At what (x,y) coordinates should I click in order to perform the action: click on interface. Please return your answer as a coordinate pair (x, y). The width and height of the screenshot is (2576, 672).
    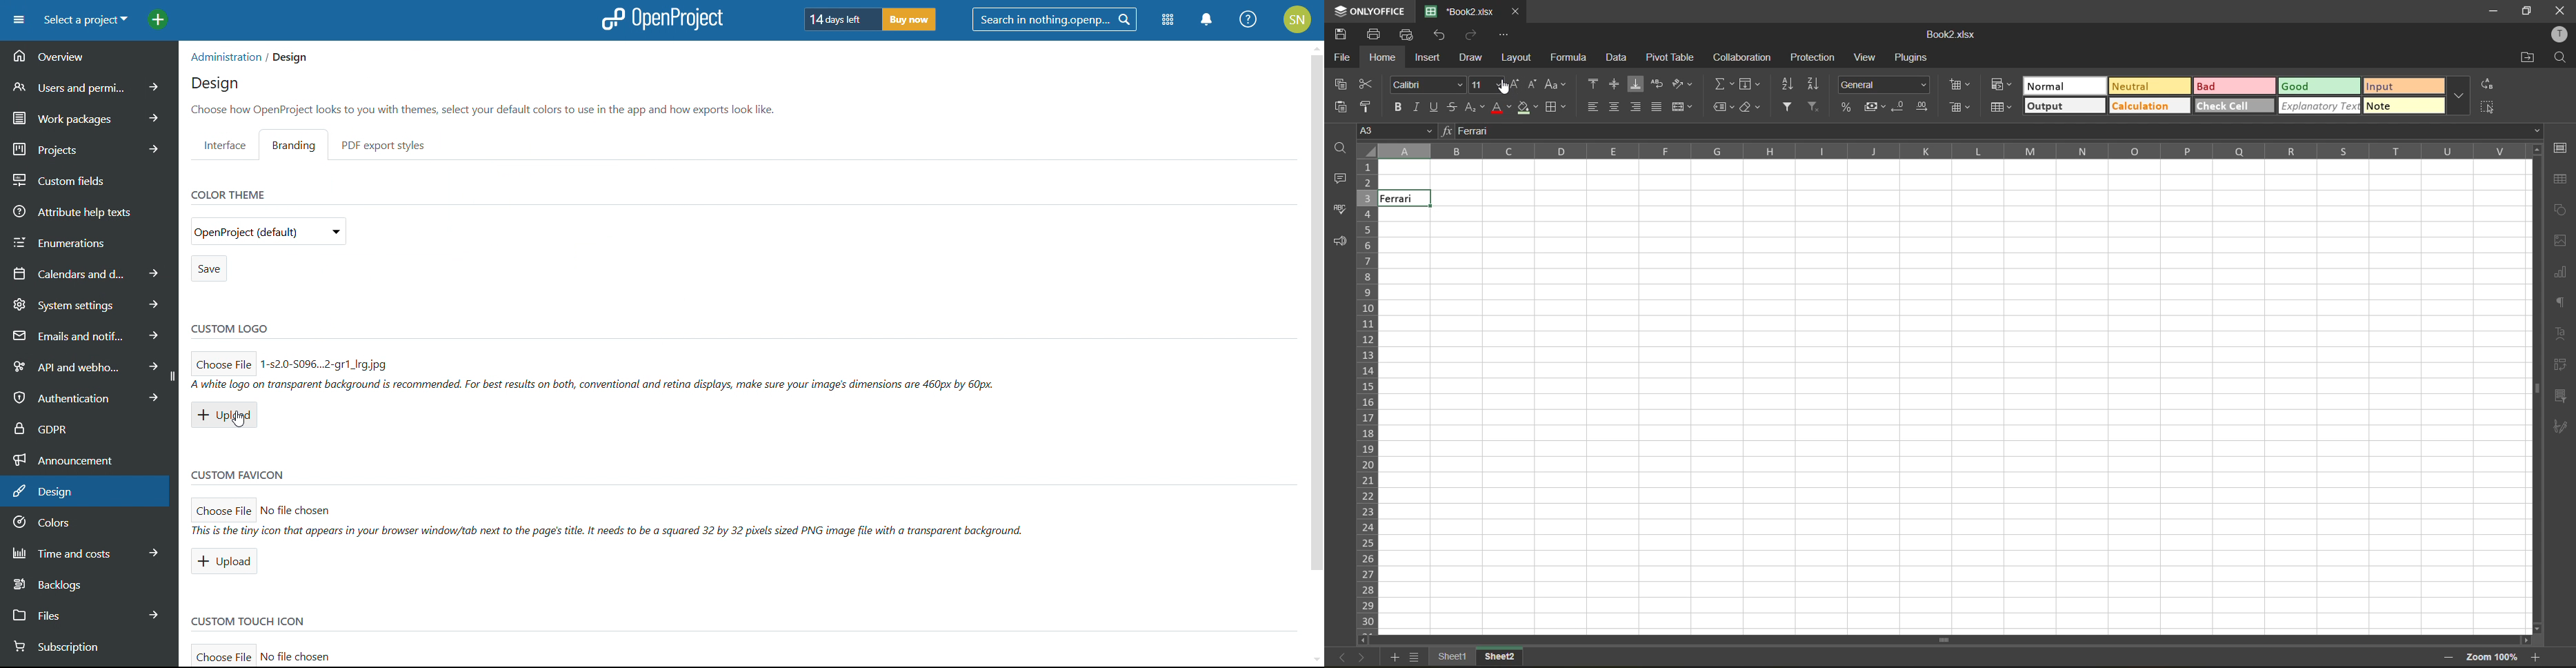
    Looking at the image, I should click on (225, 144).